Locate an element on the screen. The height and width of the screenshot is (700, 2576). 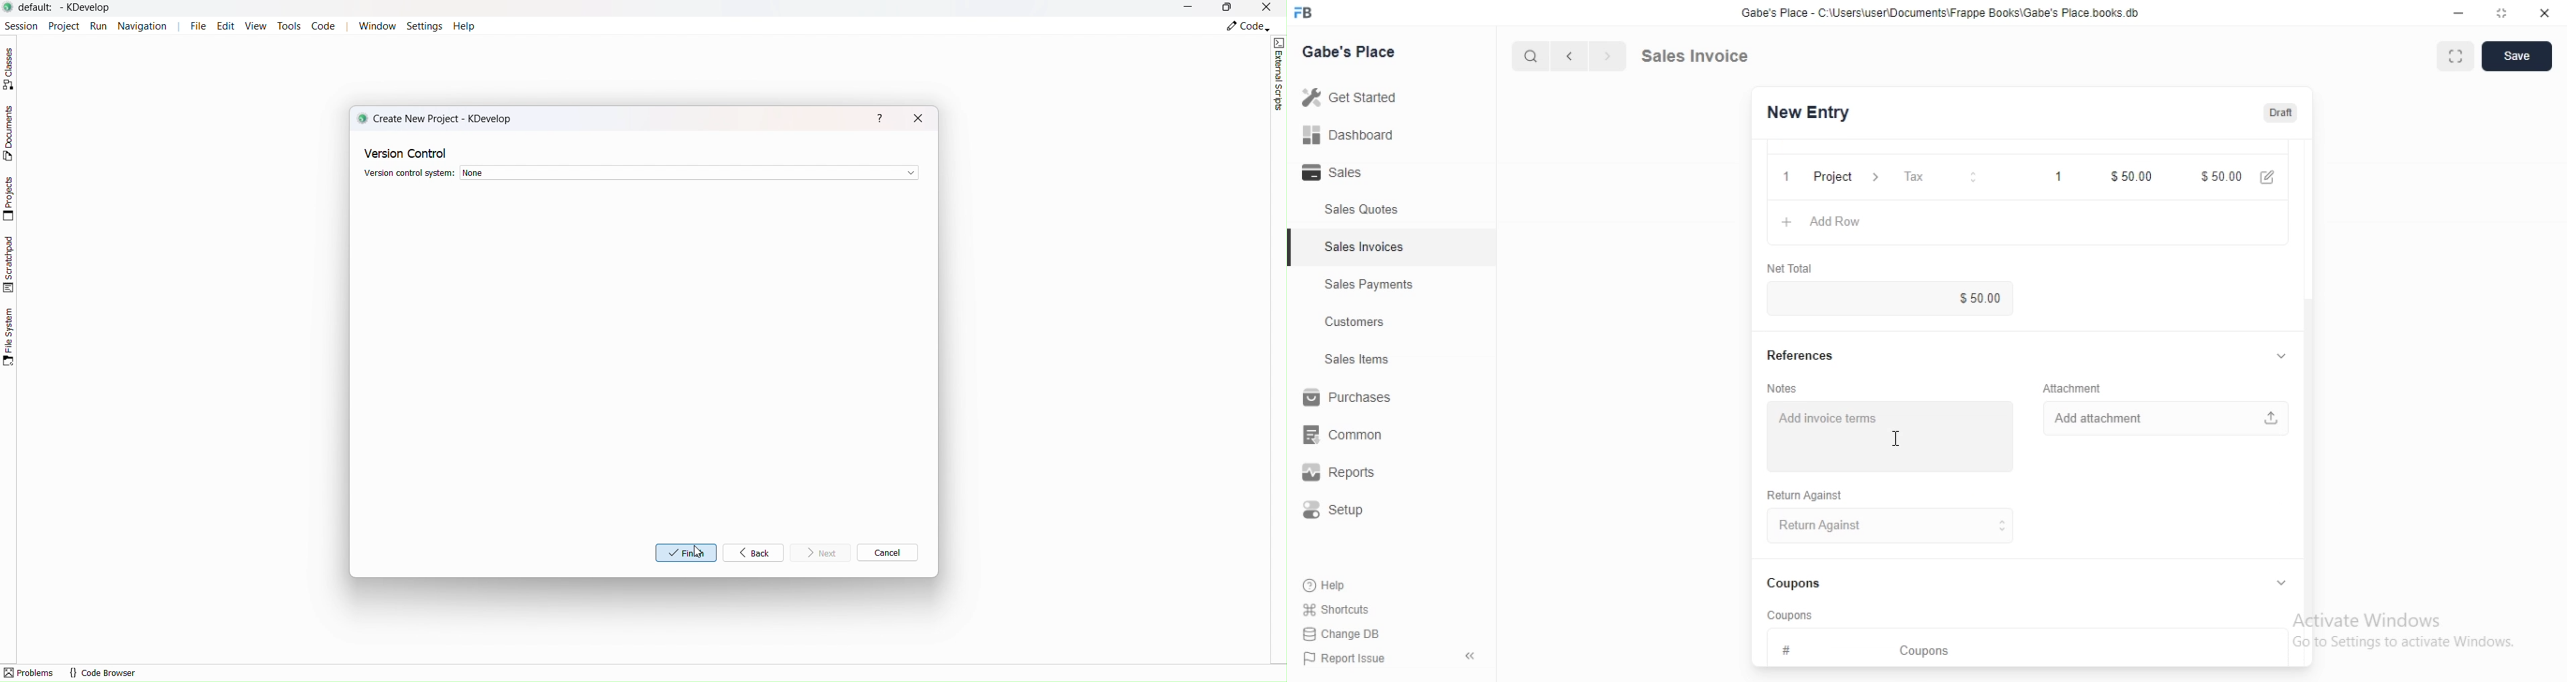
Sales Items is located at coordinates (1348, 360).